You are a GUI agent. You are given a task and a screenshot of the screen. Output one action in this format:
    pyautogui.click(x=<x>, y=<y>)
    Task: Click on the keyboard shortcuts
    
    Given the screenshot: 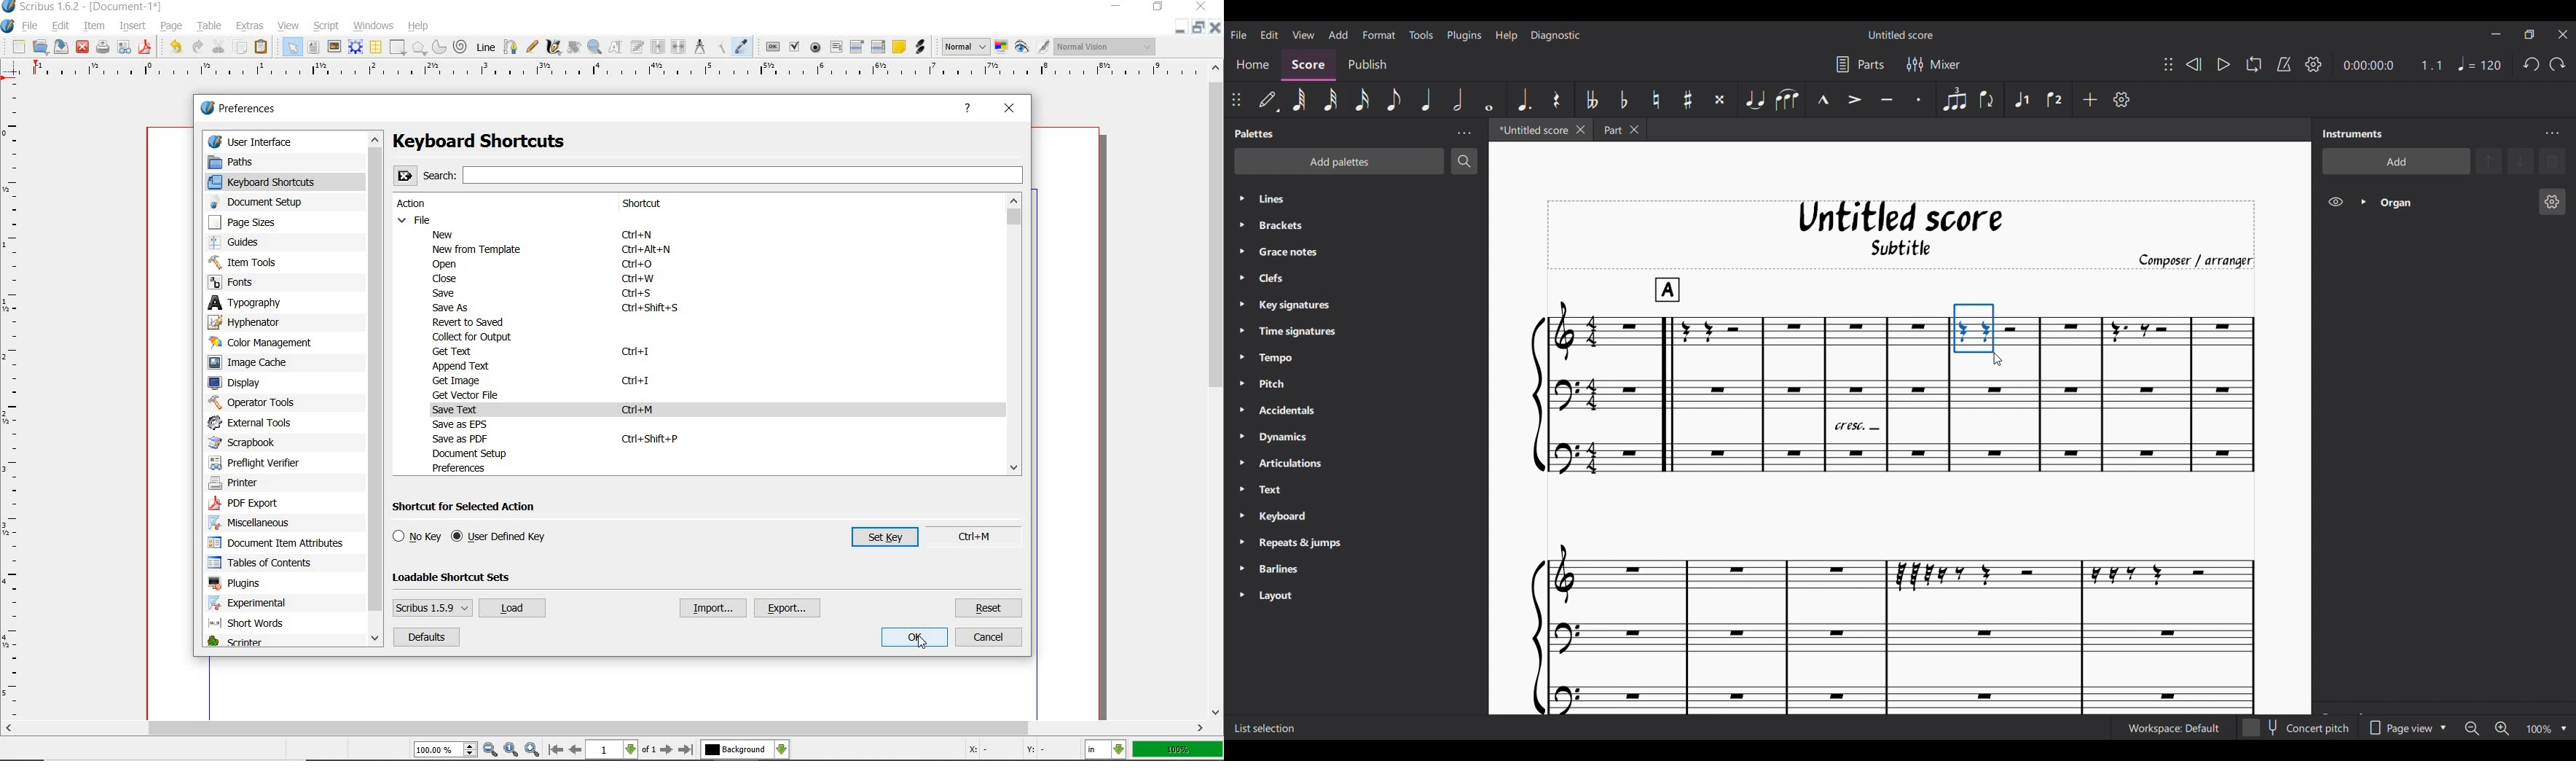 What is the action you would take?
    pyautogui.click(x=273, y=182)
    